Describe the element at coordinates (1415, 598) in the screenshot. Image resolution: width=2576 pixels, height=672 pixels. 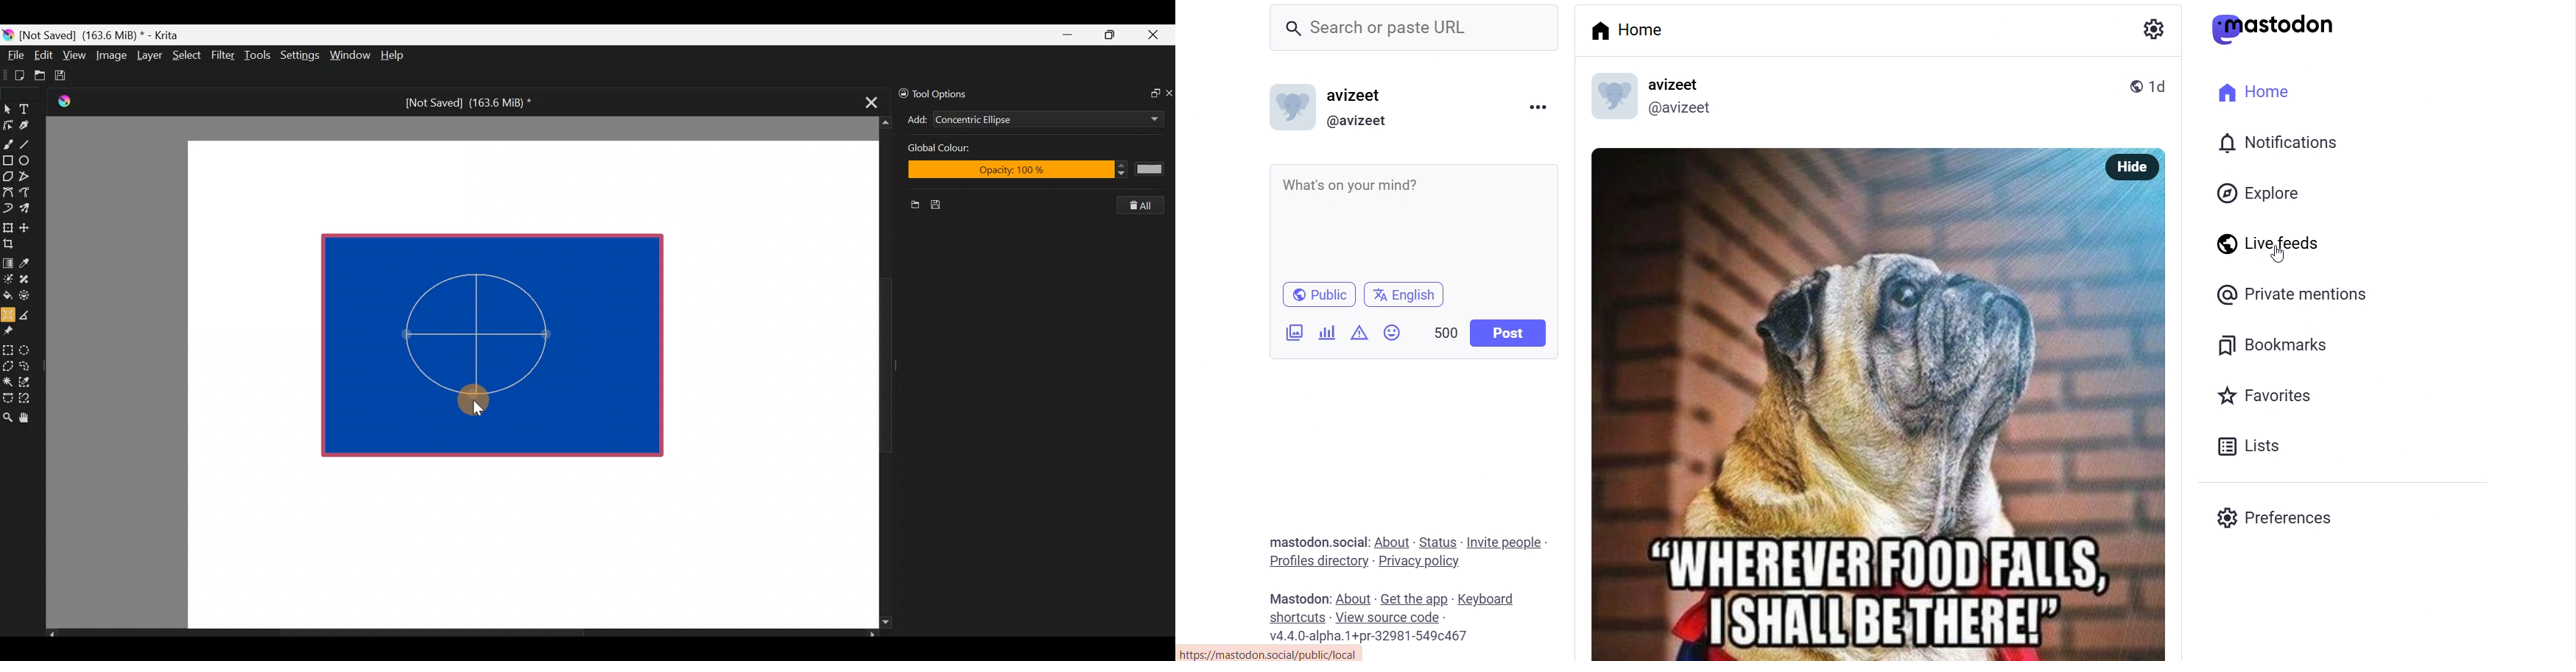
I see `get the app` at that location.